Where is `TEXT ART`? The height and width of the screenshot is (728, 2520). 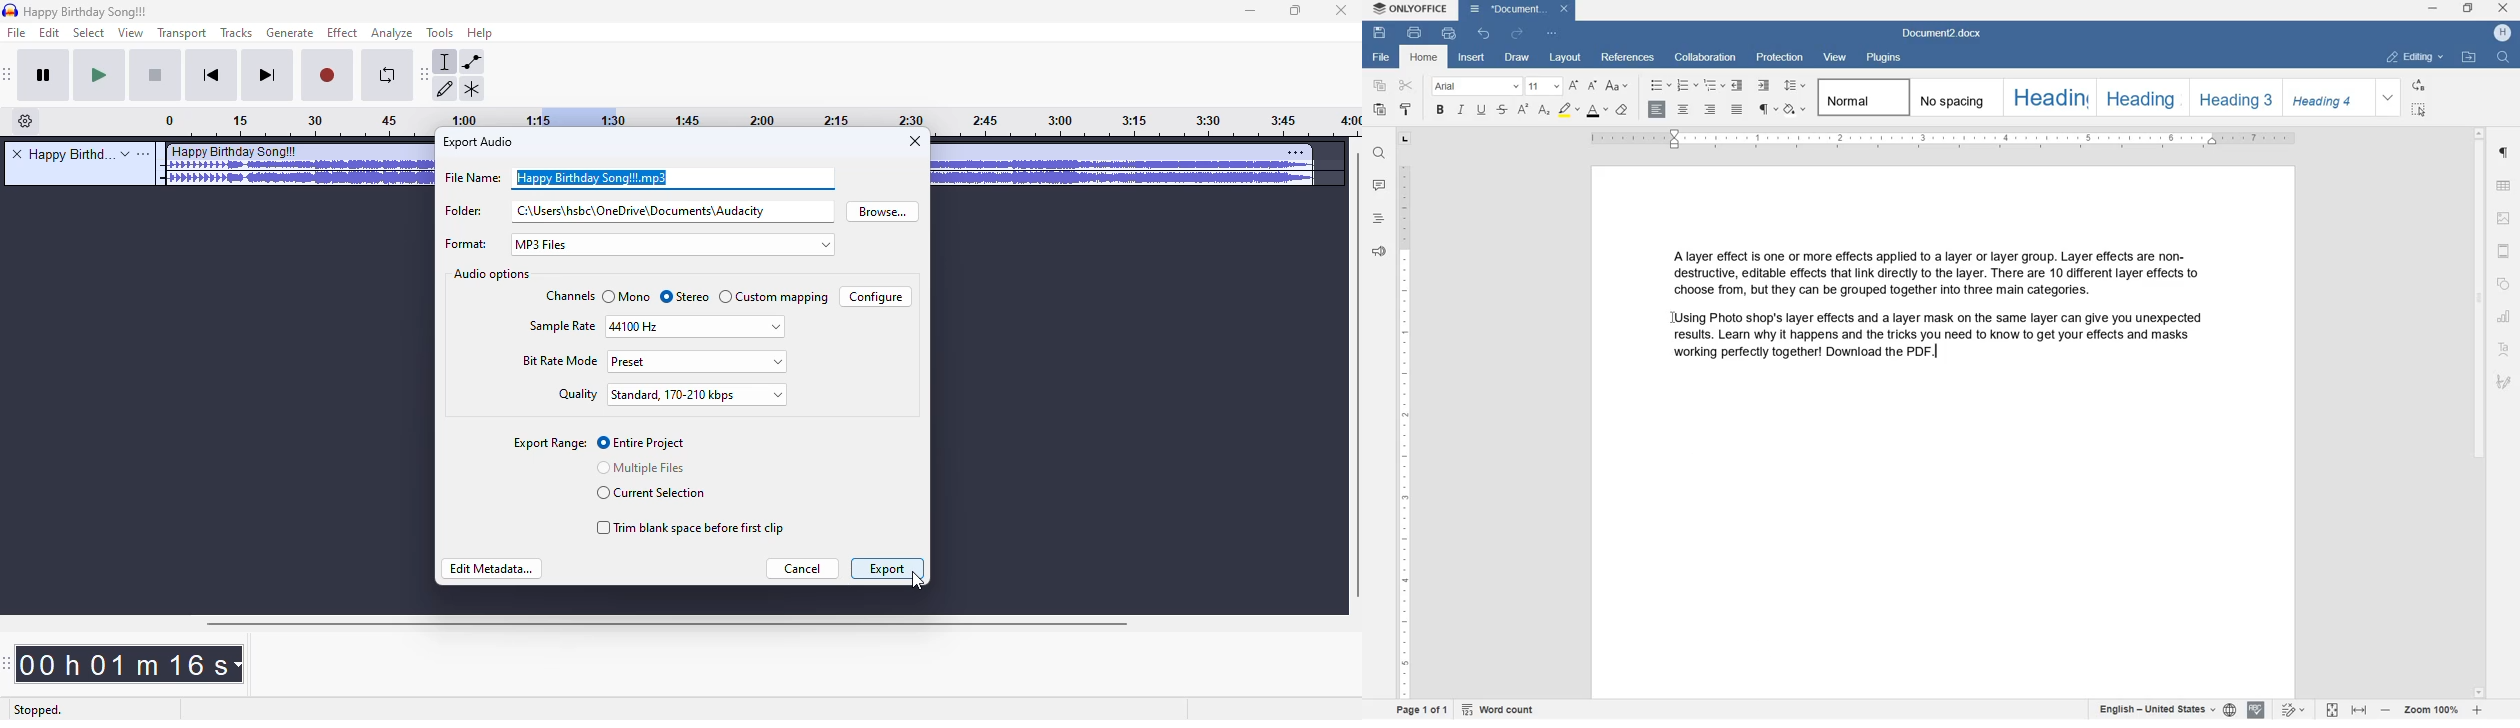 TEXT ART is located at coordinates (2503, 350).